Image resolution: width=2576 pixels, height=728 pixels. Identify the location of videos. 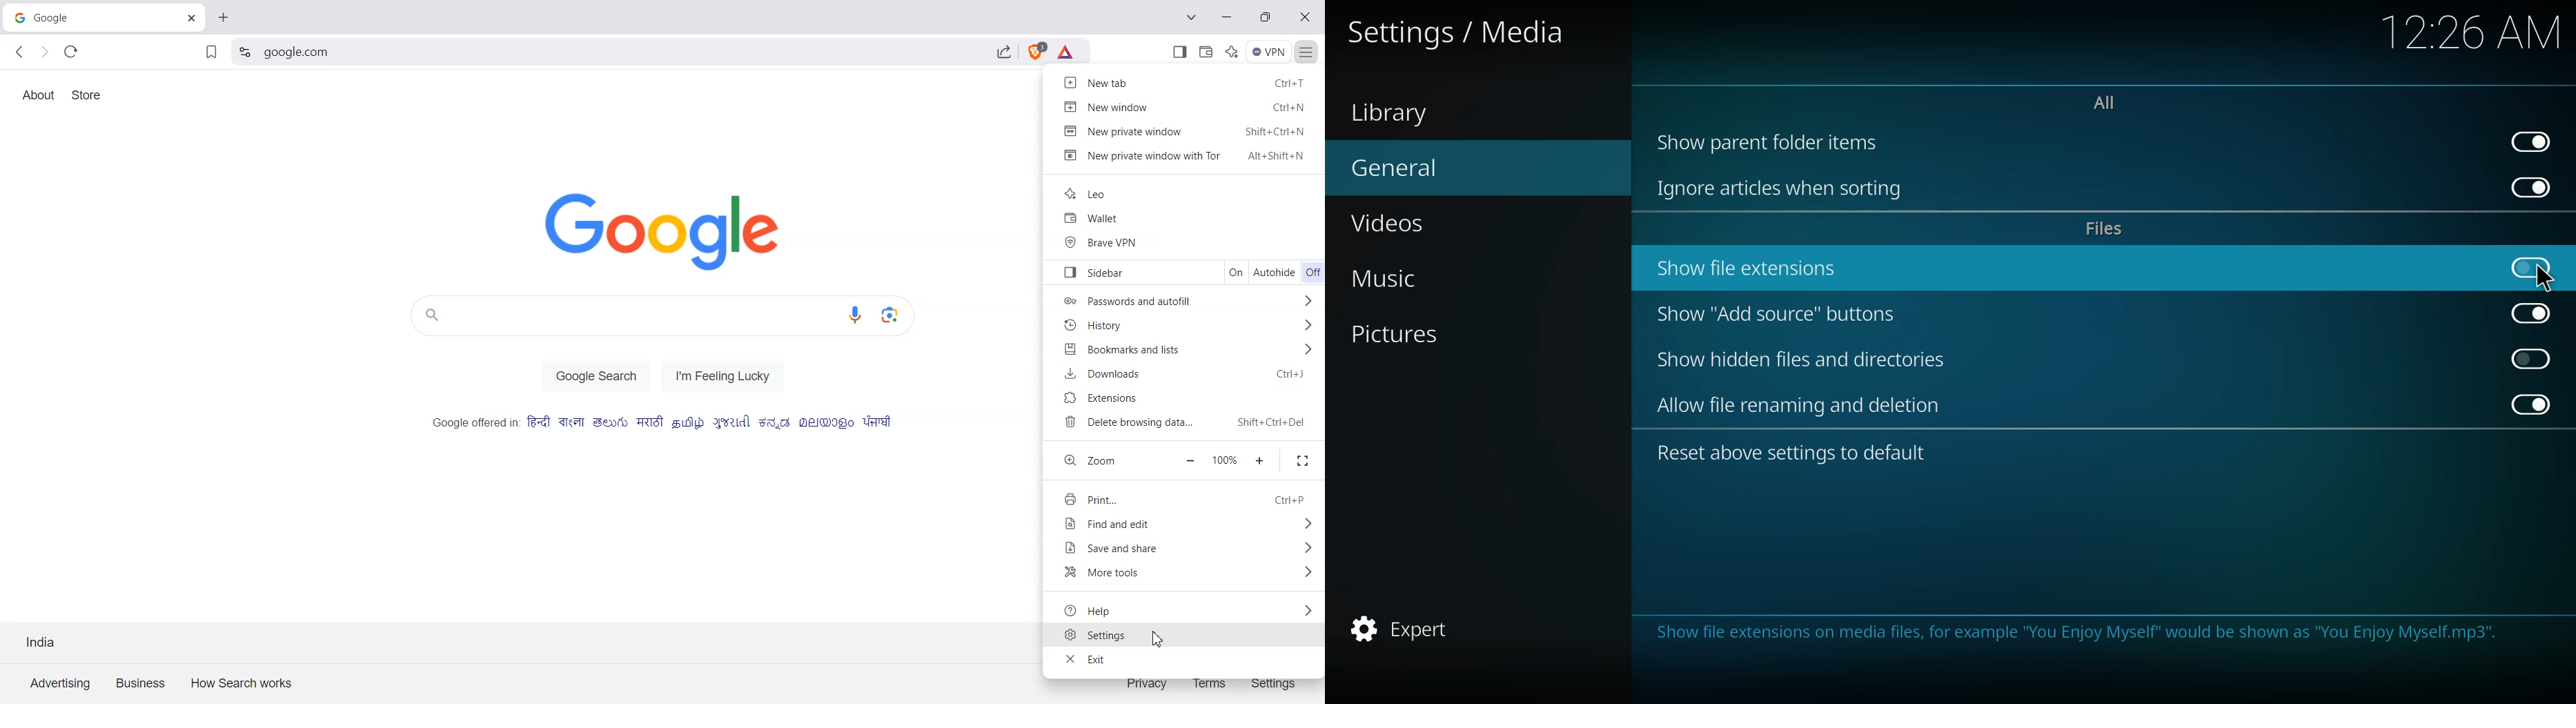
(1396, 221).